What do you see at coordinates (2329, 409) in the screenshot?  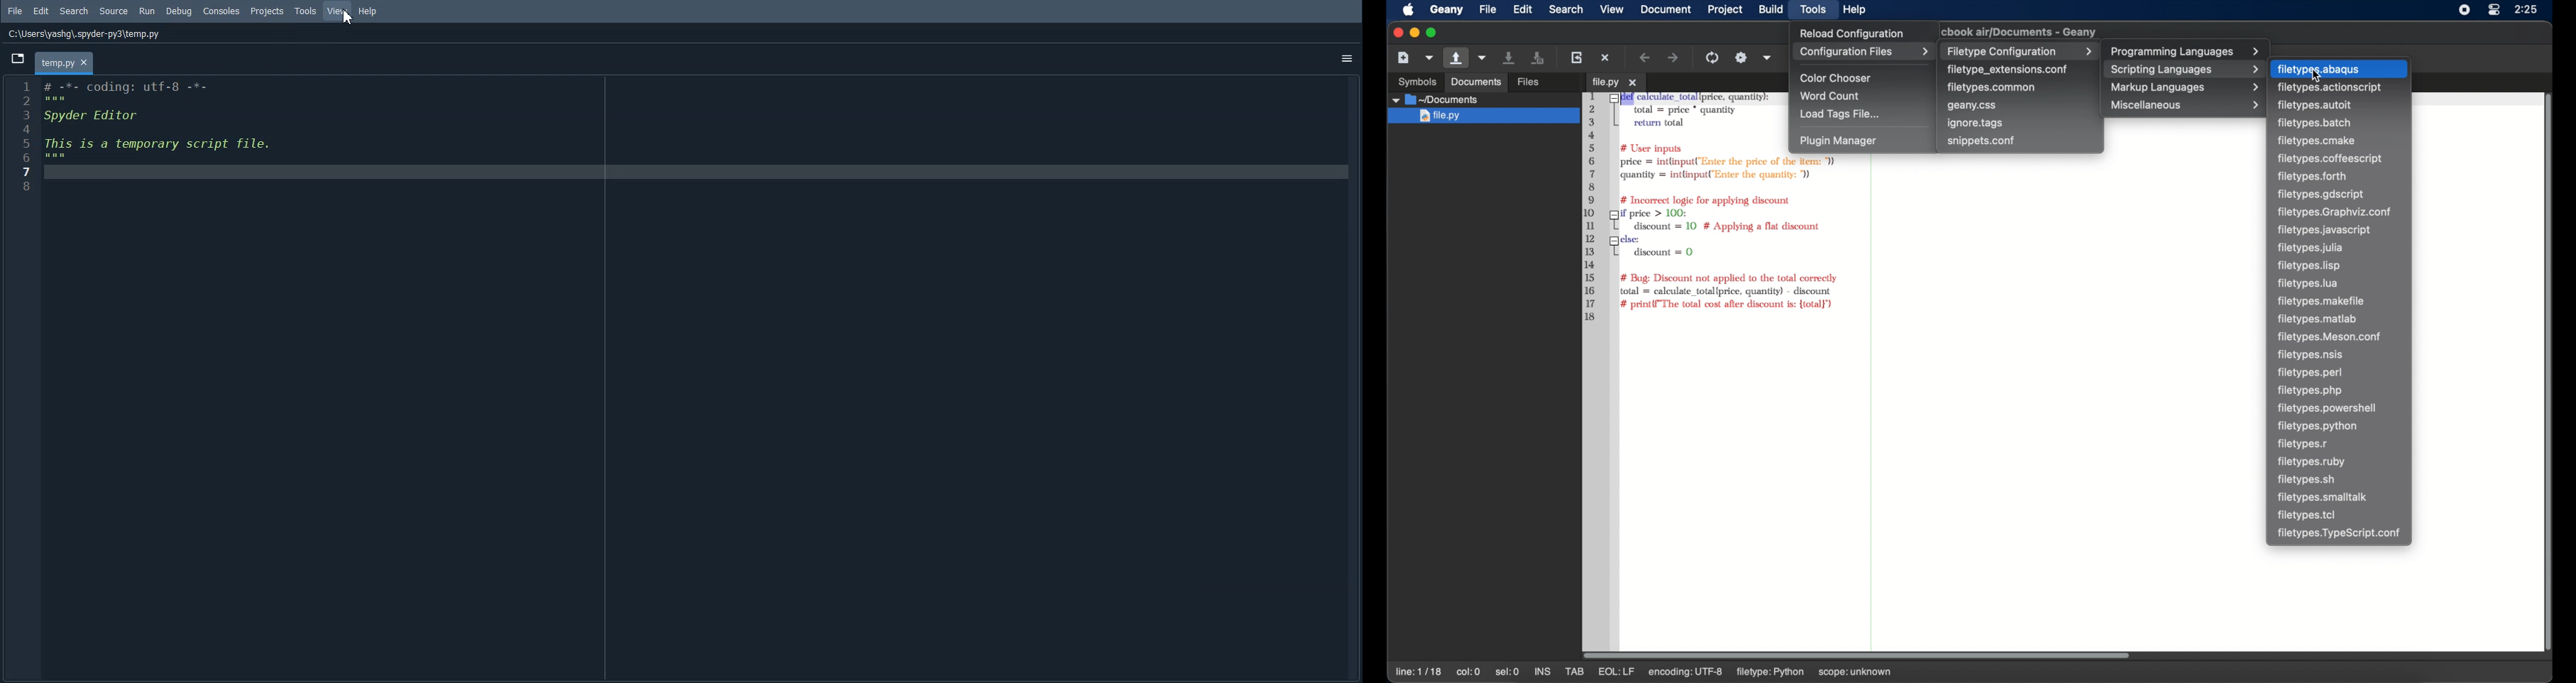 I see `filetypes` at bounding box center [2329, 409].